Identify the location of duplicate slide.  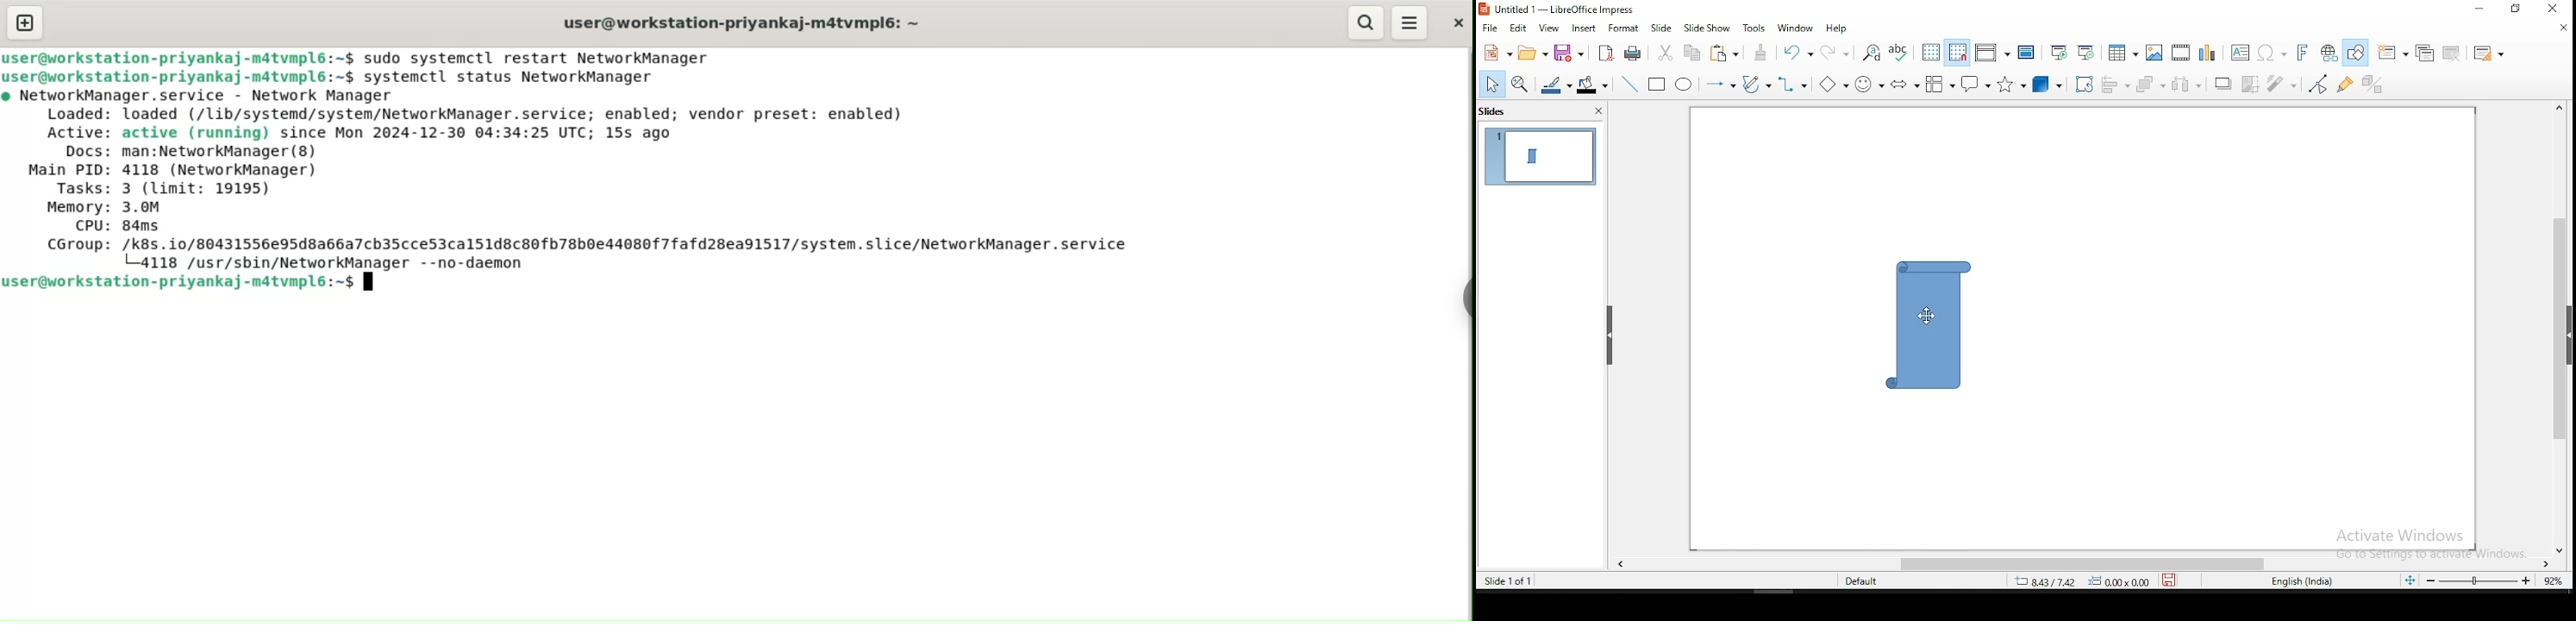
(2426, 51).